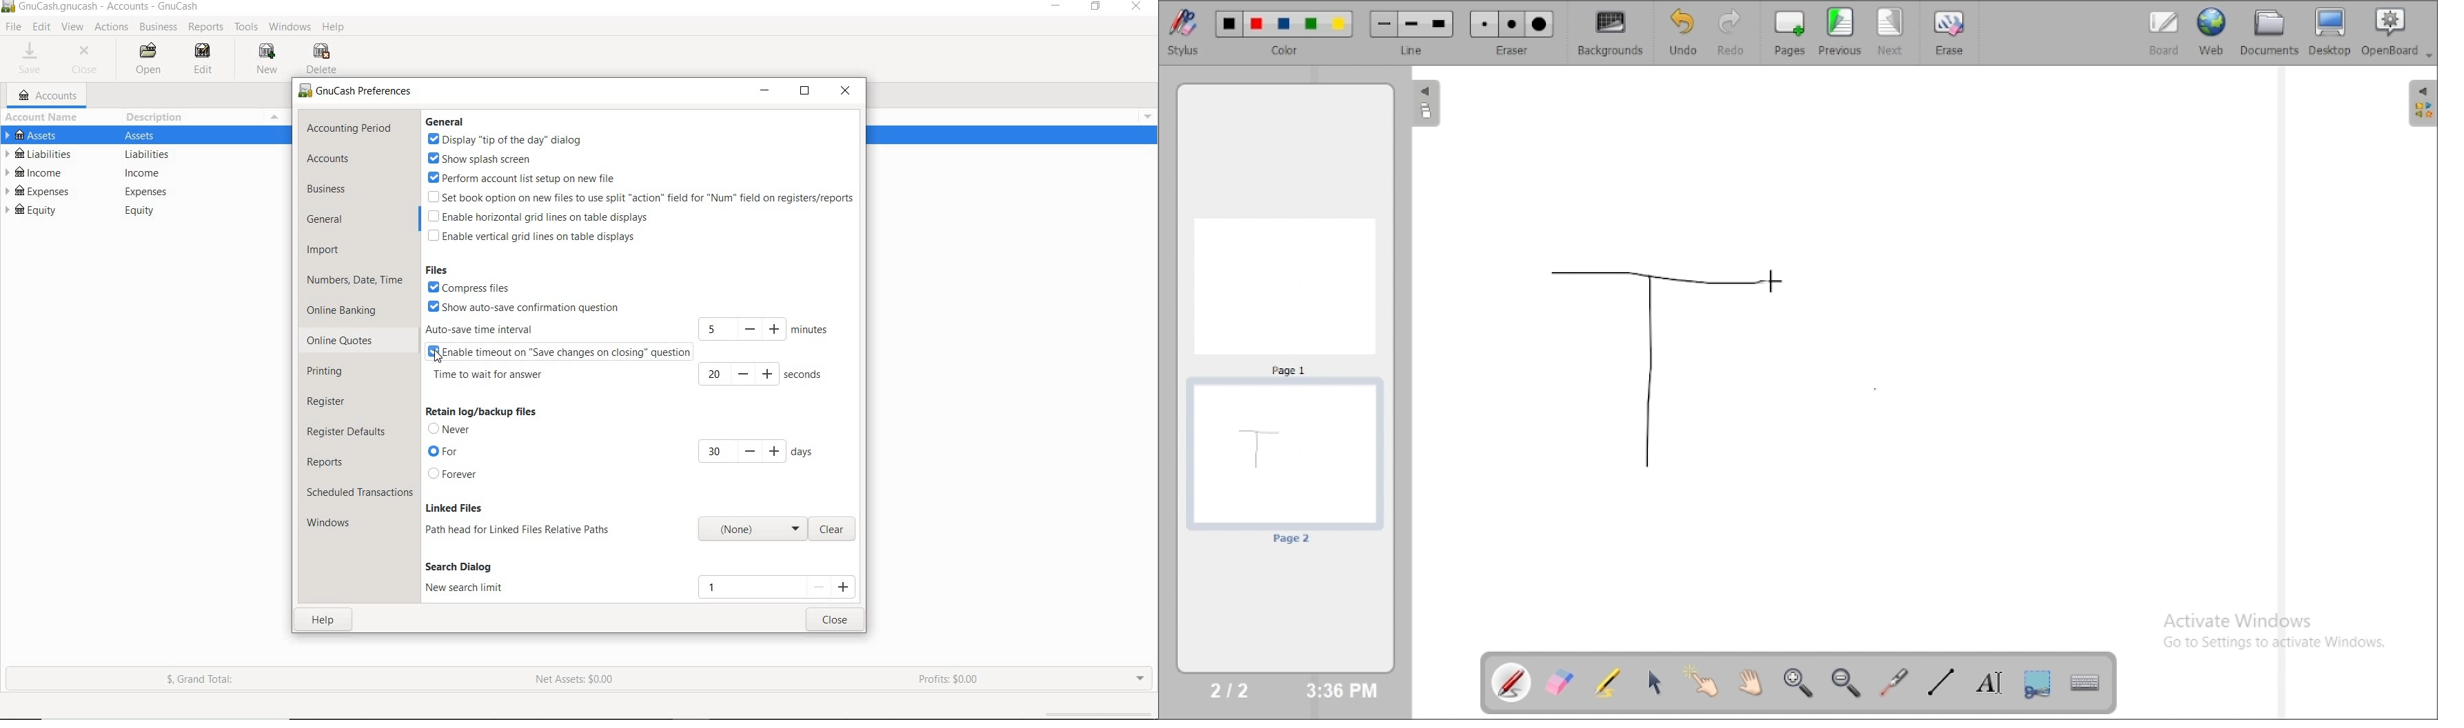 This screenshot has width=2464, height=728. What do you see at coordinates (200, 58) in the screenshot?
I see `EDIT` at bounding box center [200, 58].